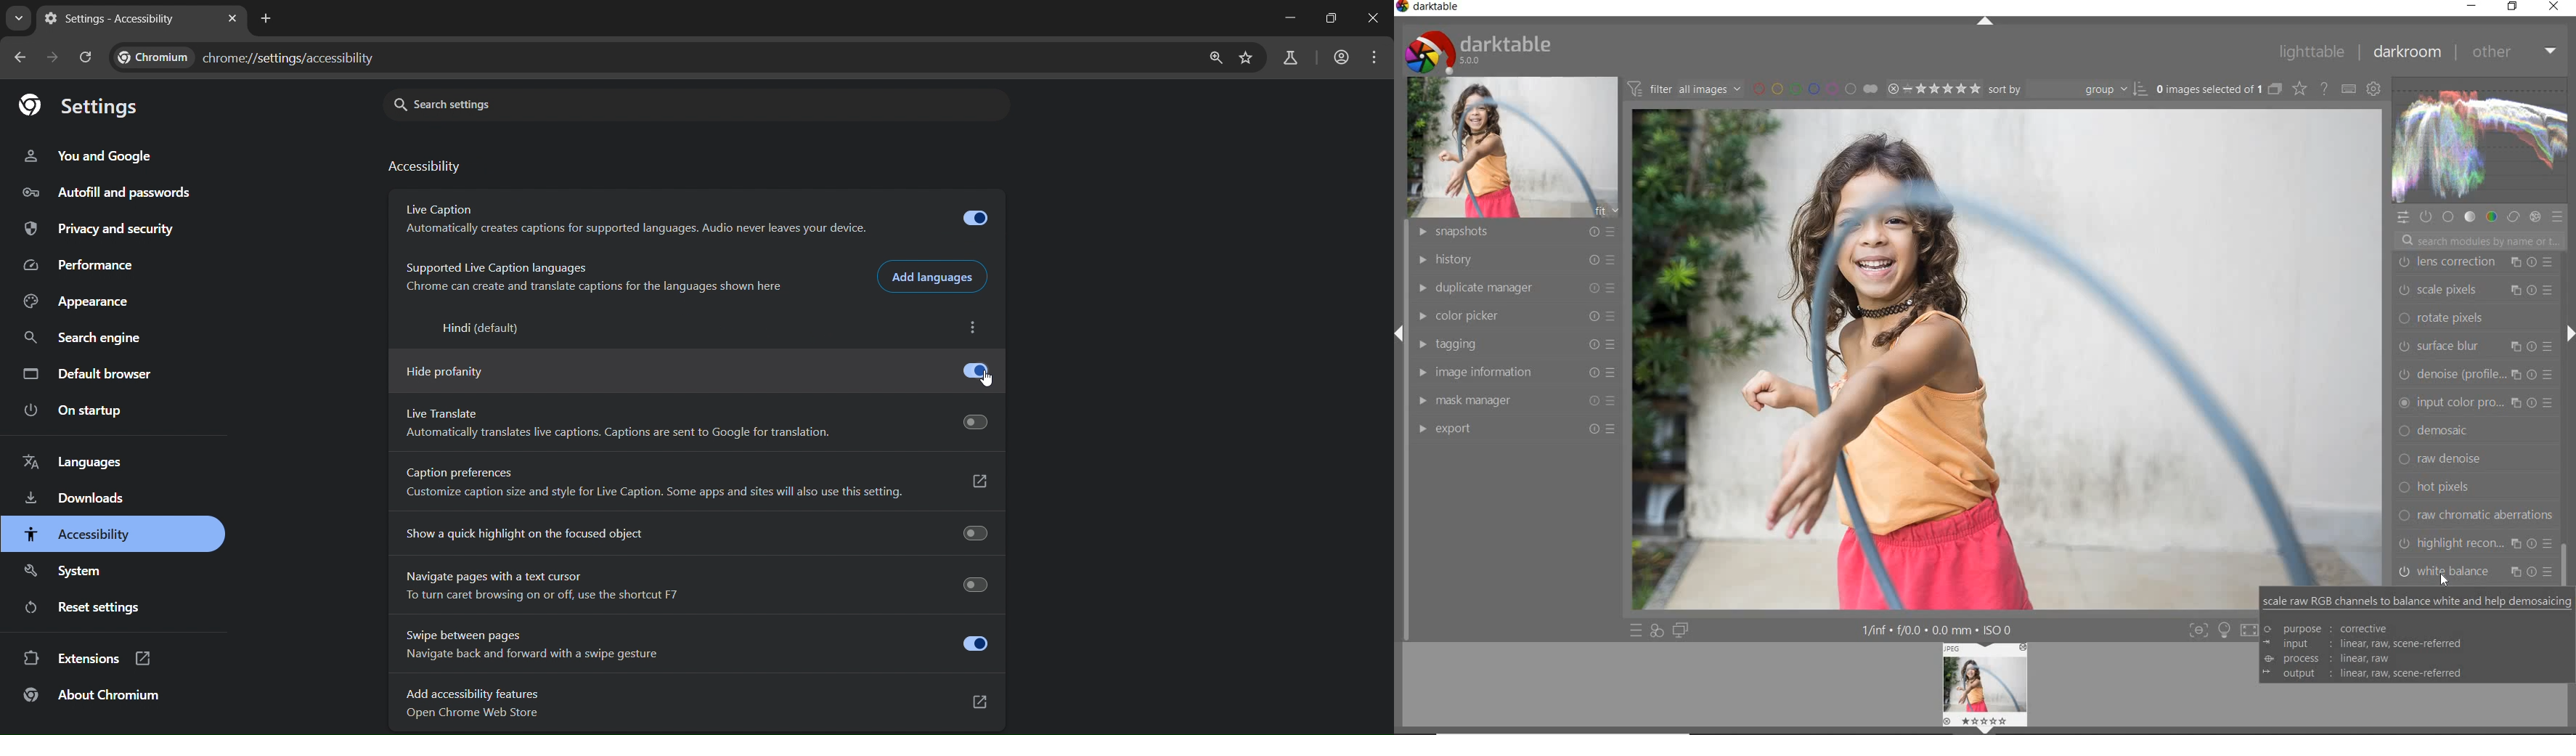 This screenshot has width=2576, height=756. What do you see at coordinates (1512, 258) in the screenshot?
I see `history` at bounding box center [1512, 258].